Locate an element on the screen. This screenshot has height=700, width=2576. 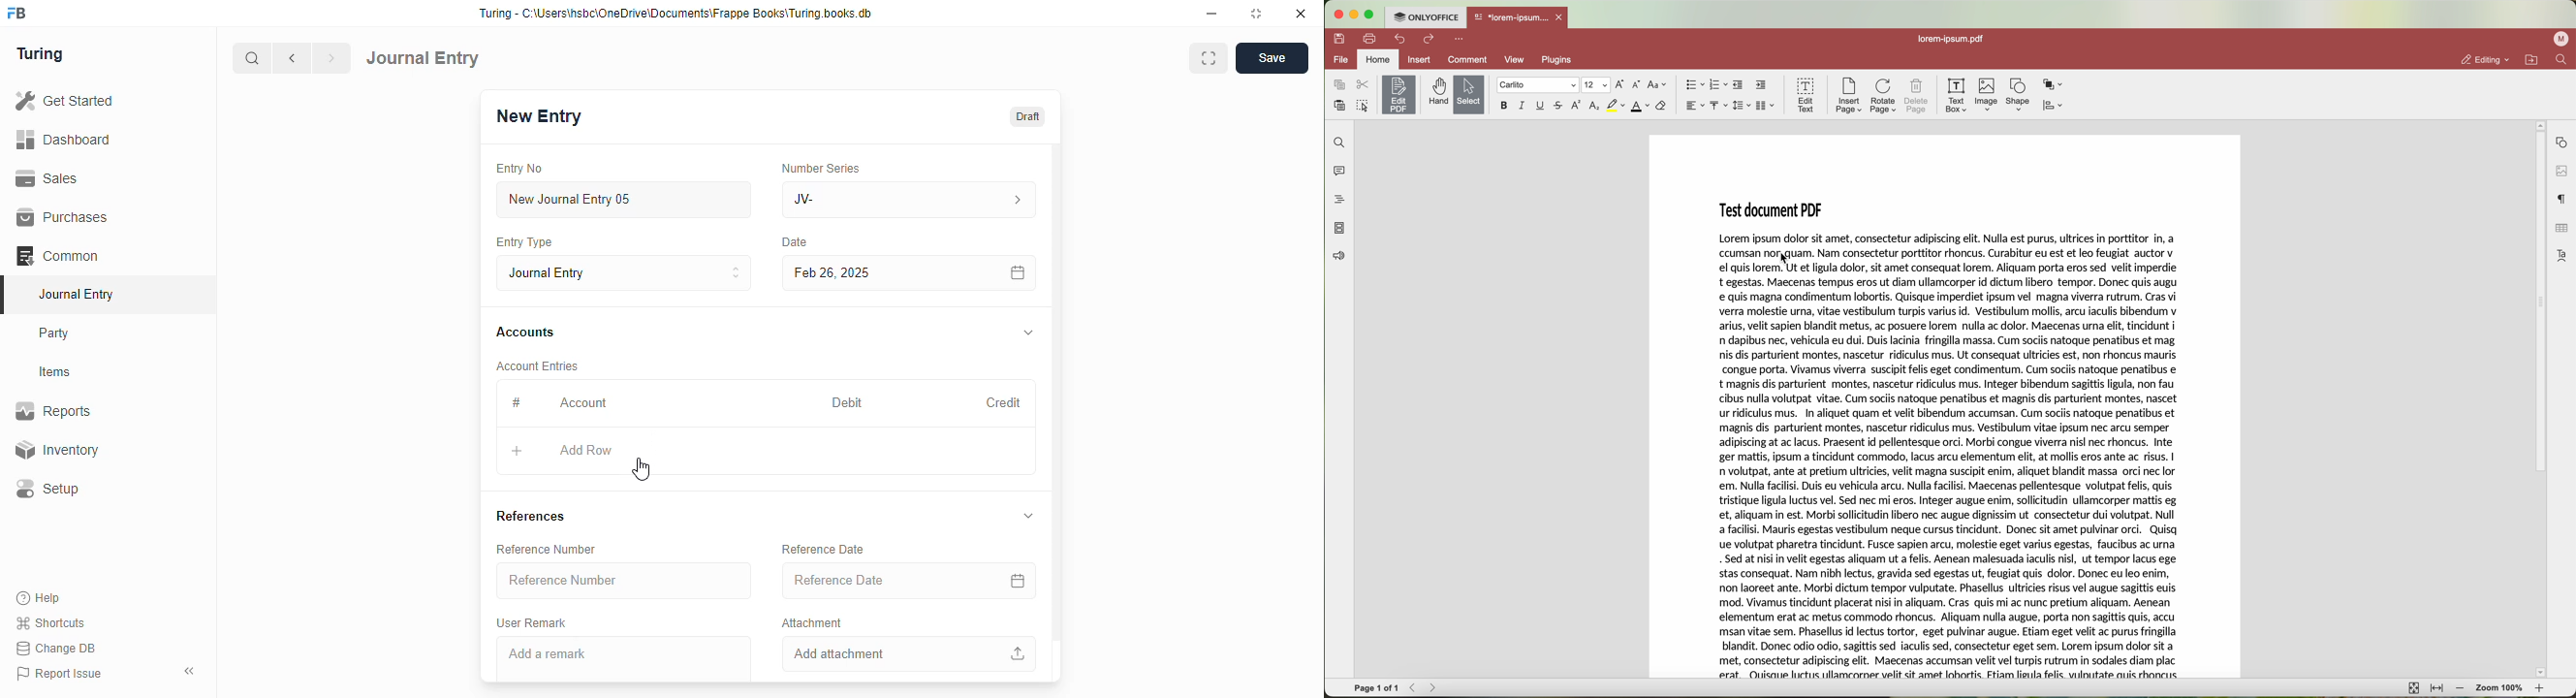
party is located at coordinates (56, 333).